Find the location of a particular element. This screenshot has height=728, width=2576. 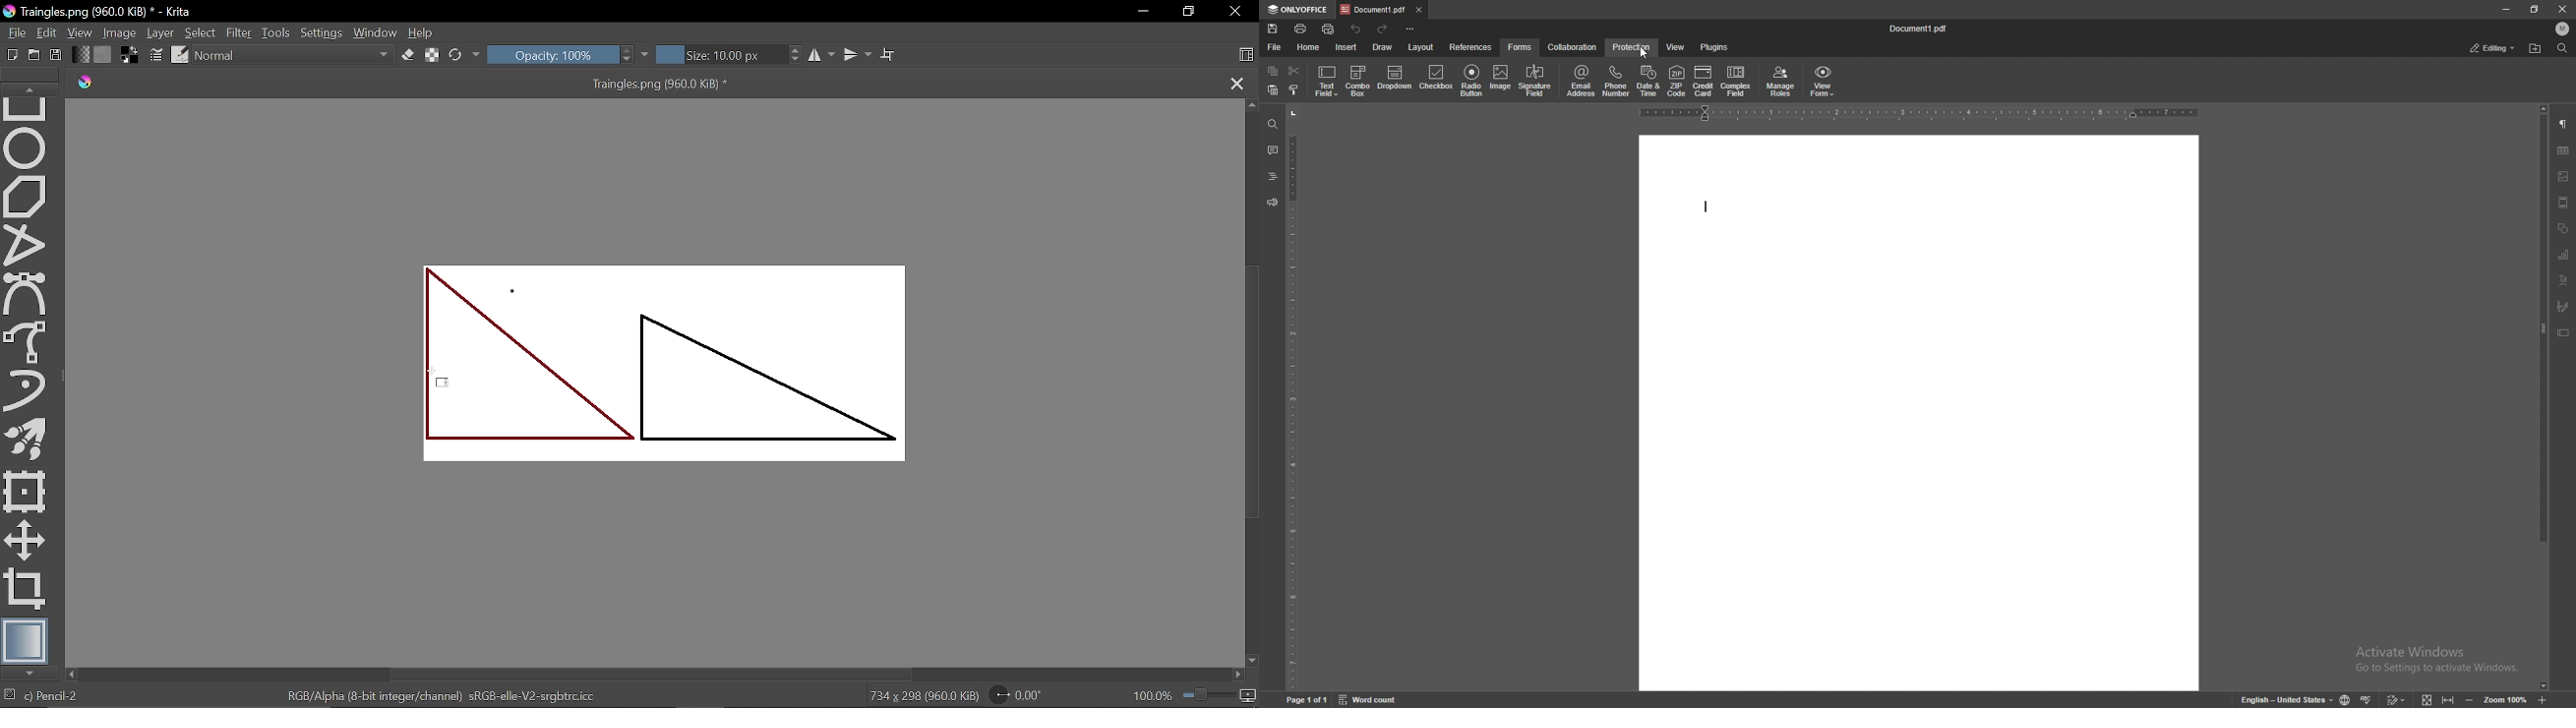

Size: 10.00 px is located at coordinates (719, 56).